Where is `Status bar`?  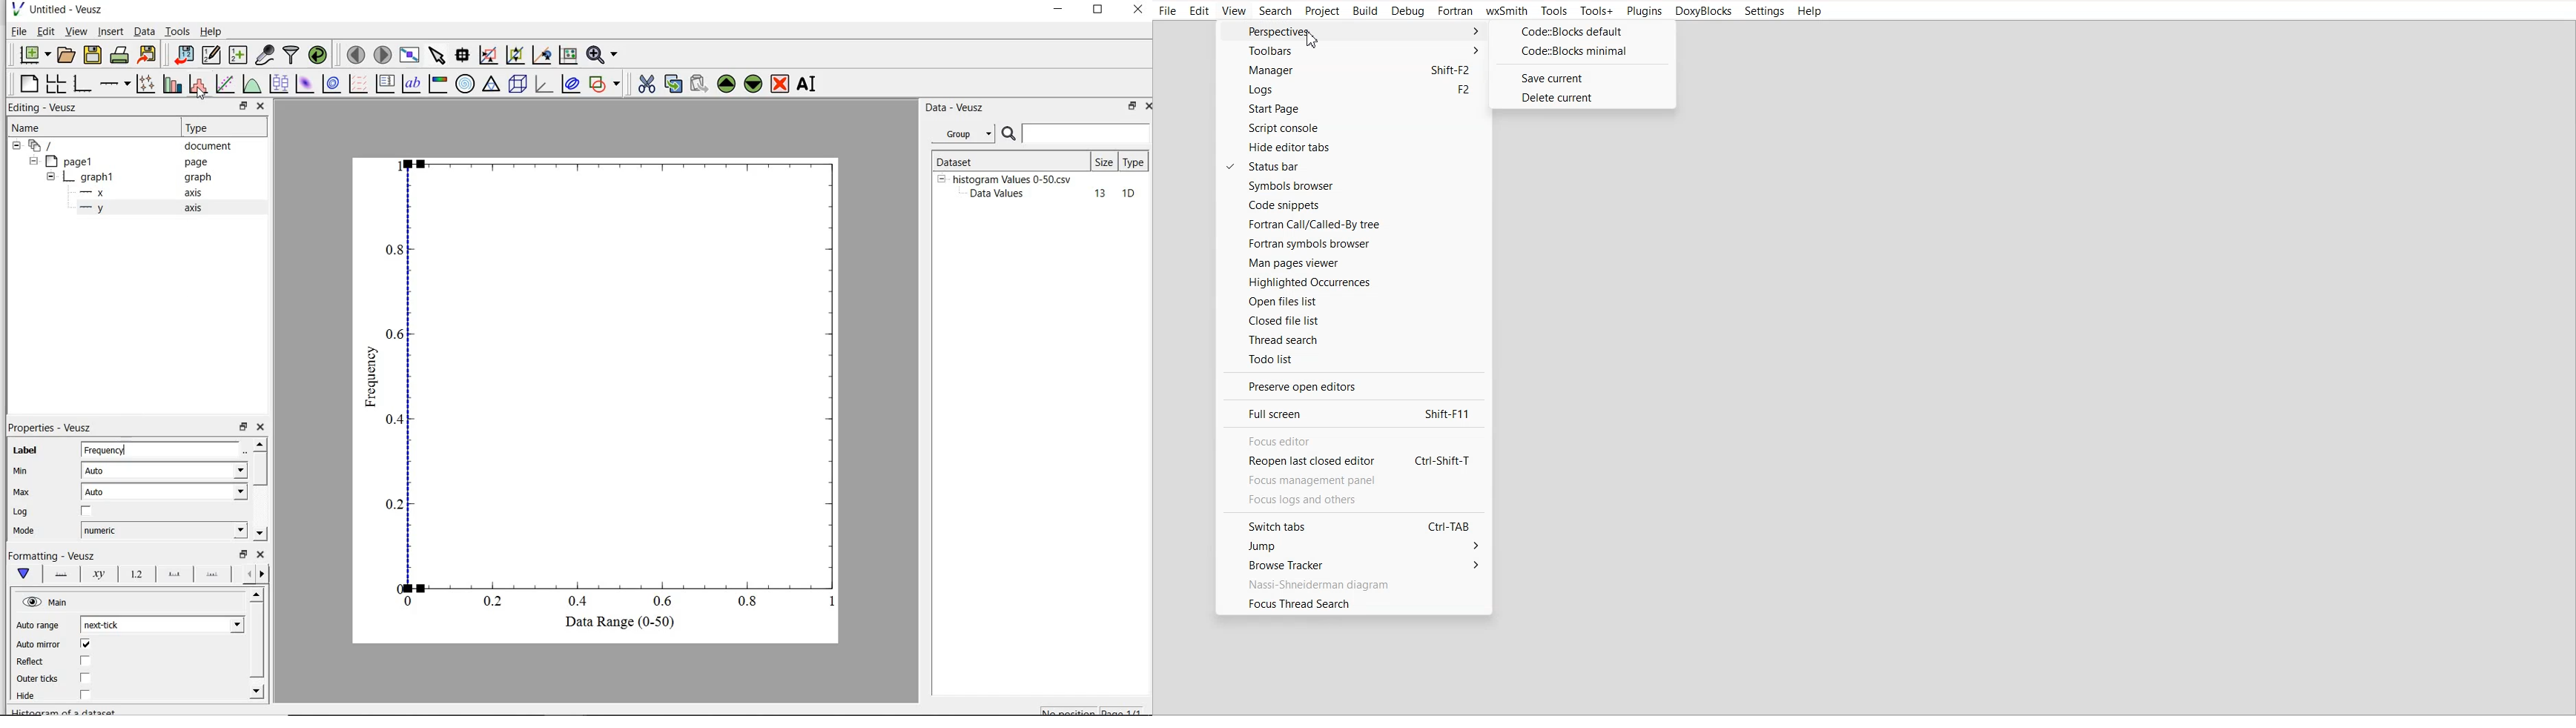 Status bar is located at coordinates (1354, 166).